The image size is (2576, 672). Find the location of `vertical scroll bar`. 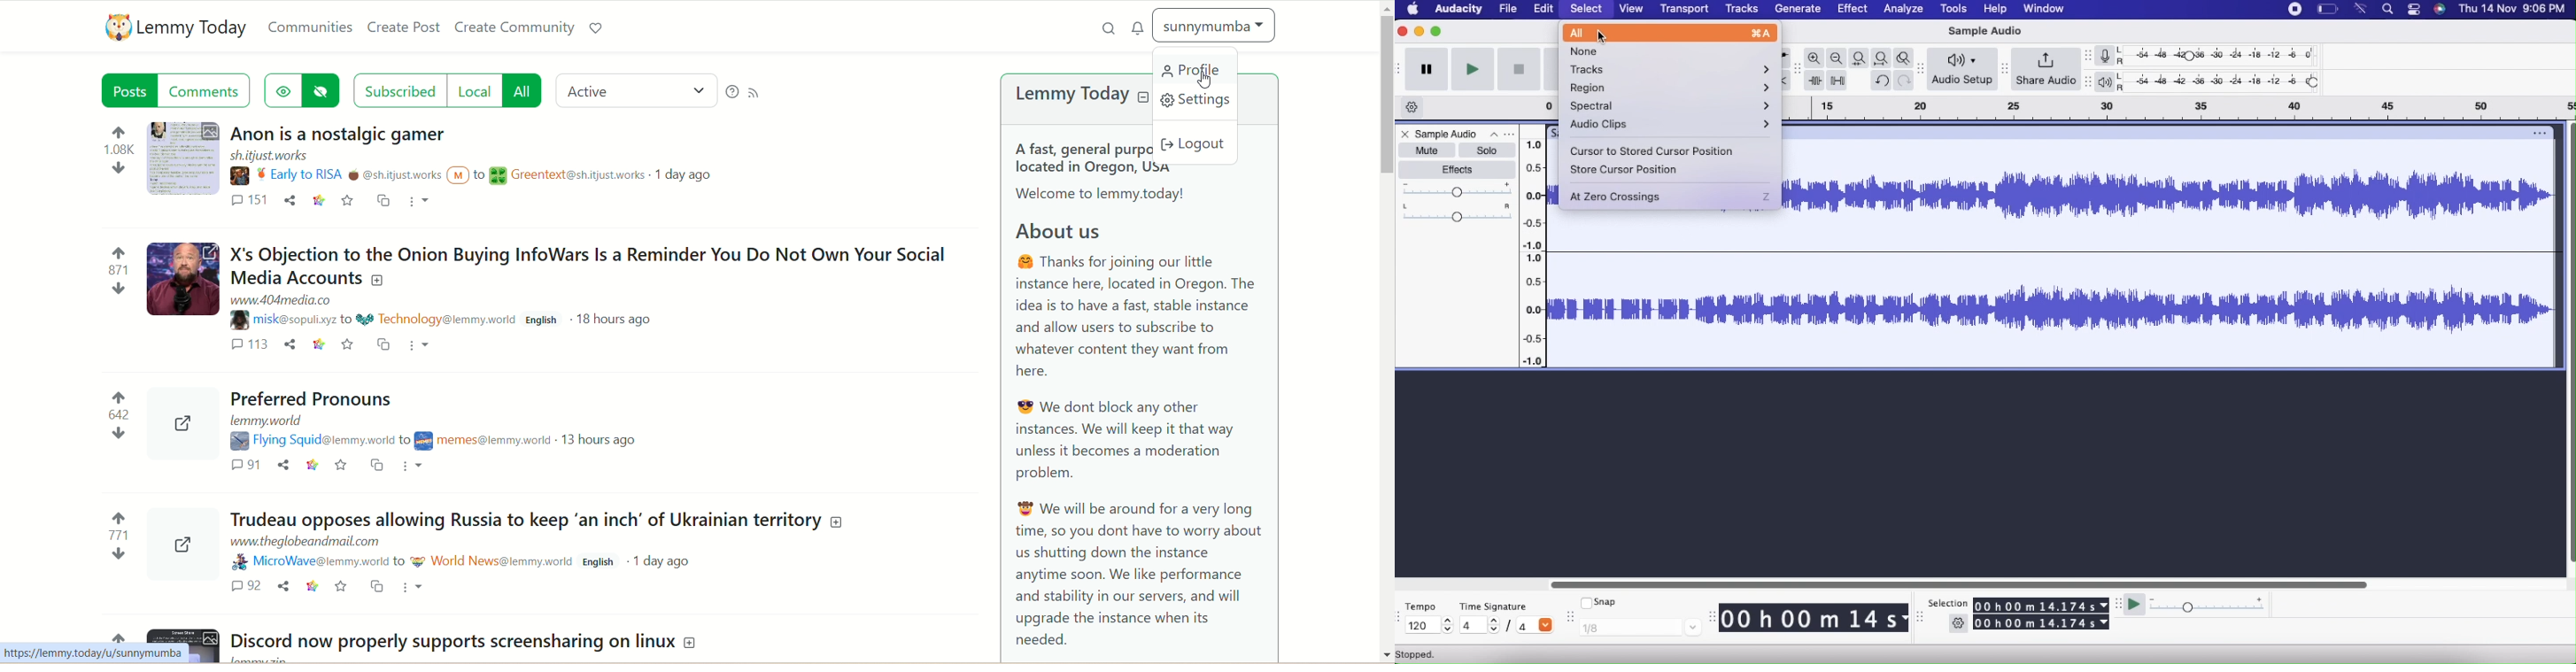

vertical scroll bar is located at coordinates (1386, 330).